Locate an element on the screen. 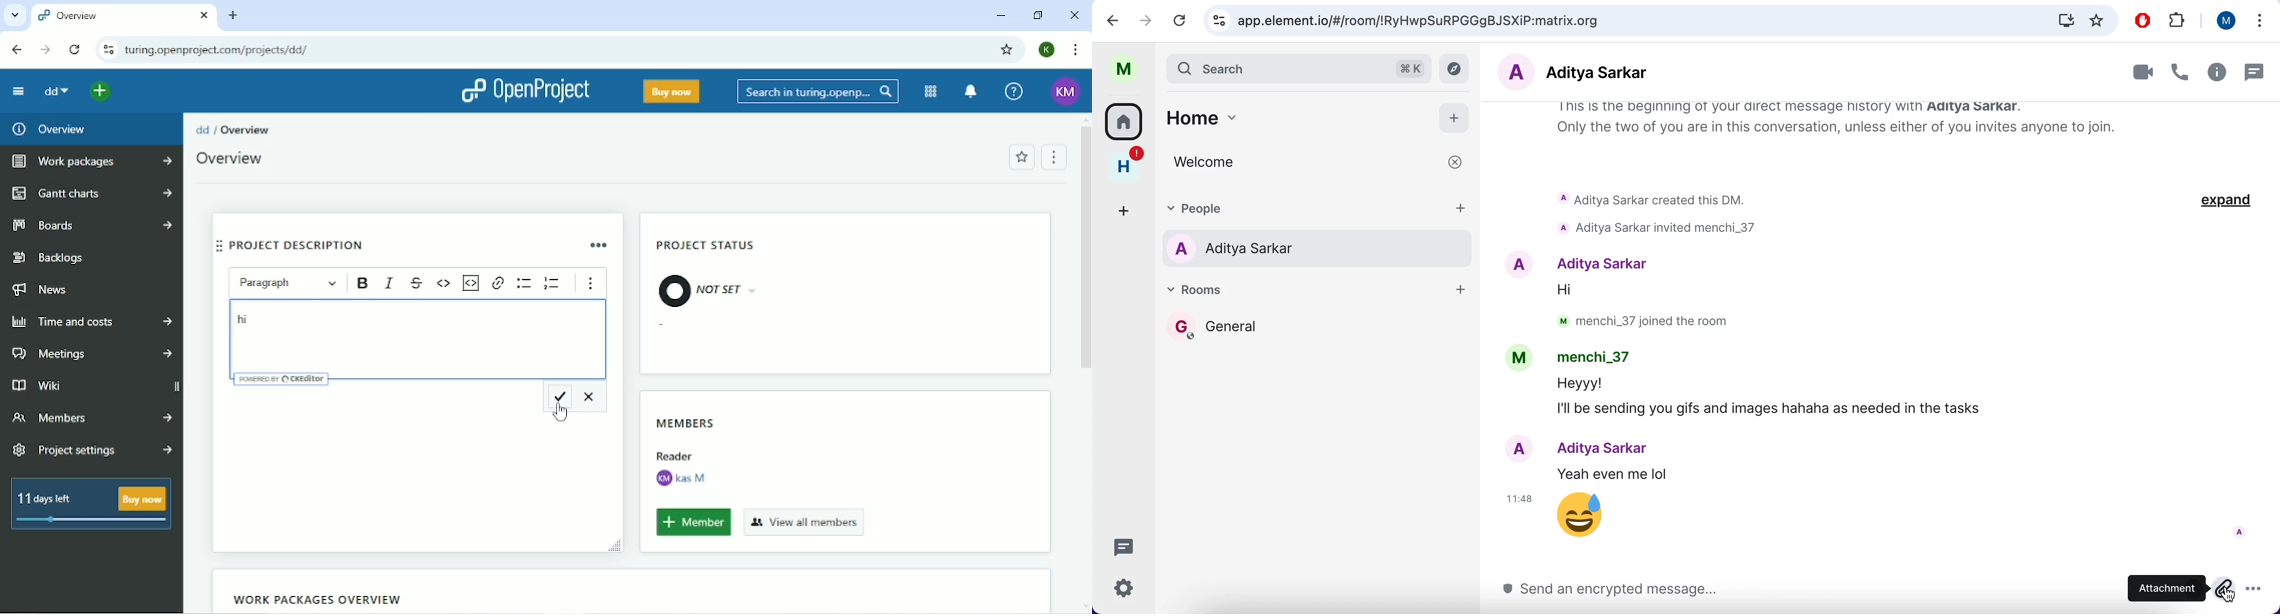 The height and width of the screenshot is (616, 2296). M menchi_37 joined the room is located at coordinates (1640, 320).